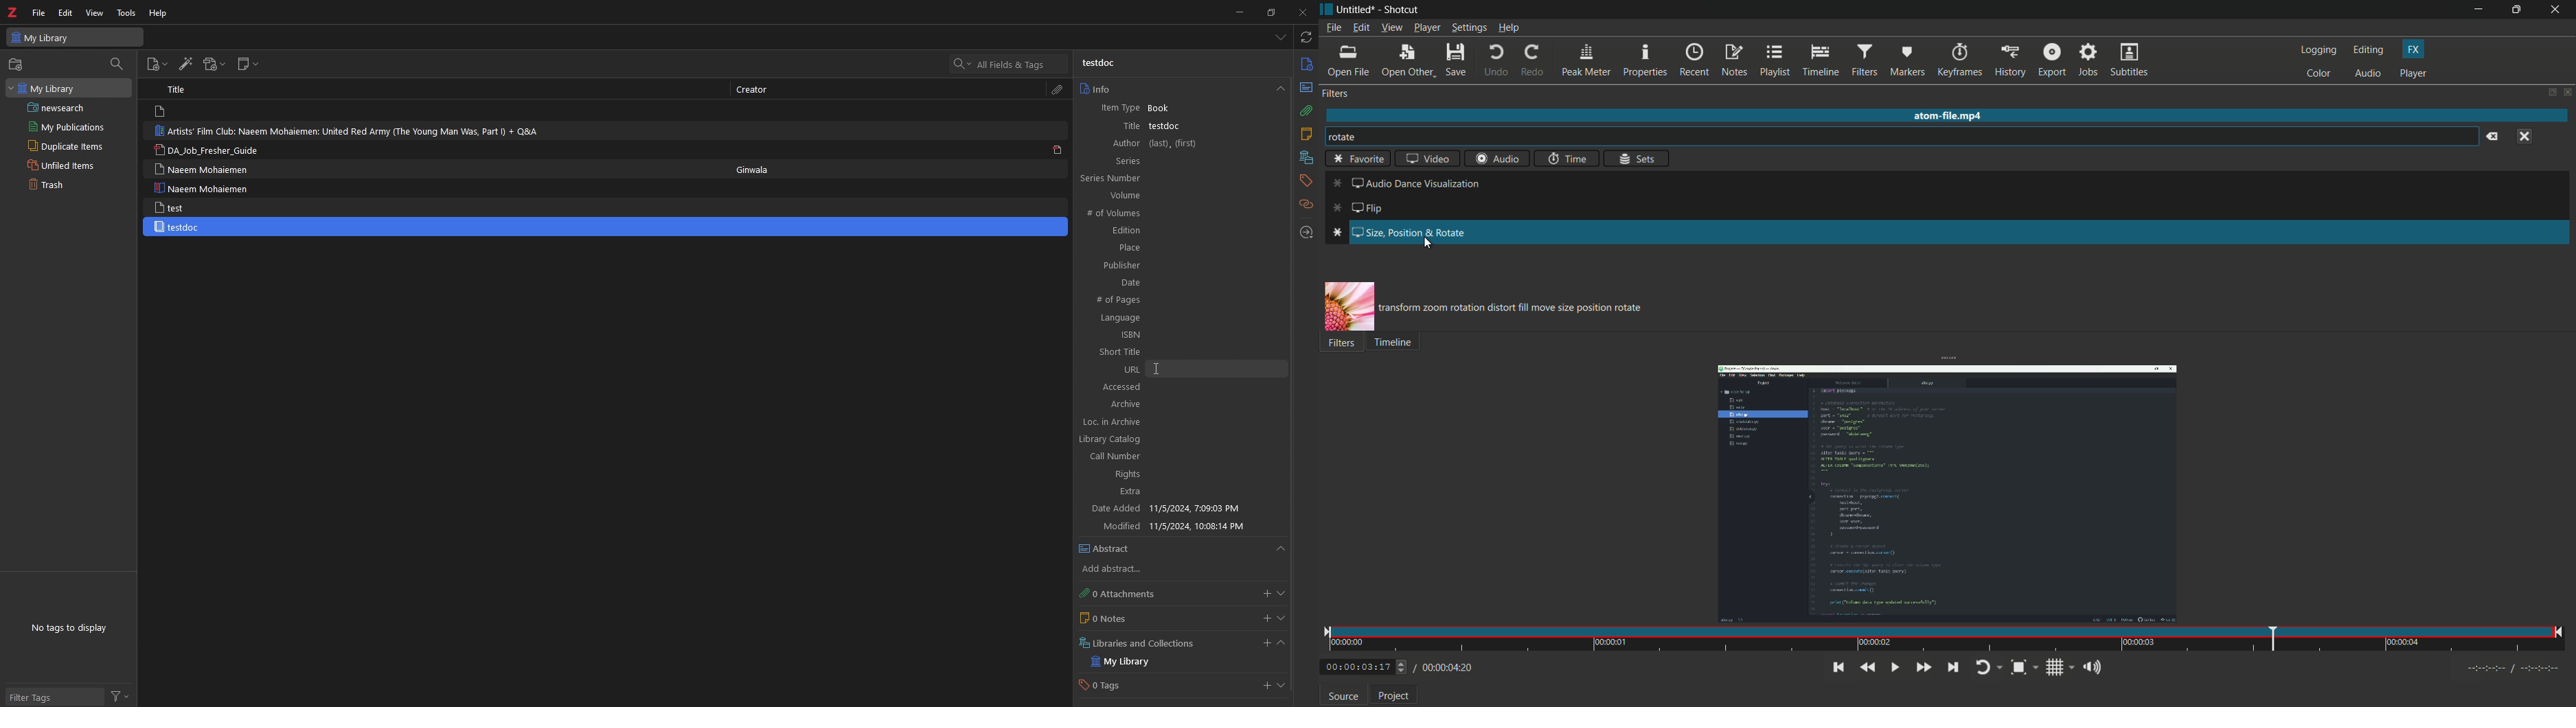  What do you see at coordinates (2493, 136) in the screenshot?
I see `clear search` at bounding box center [2493, 136].